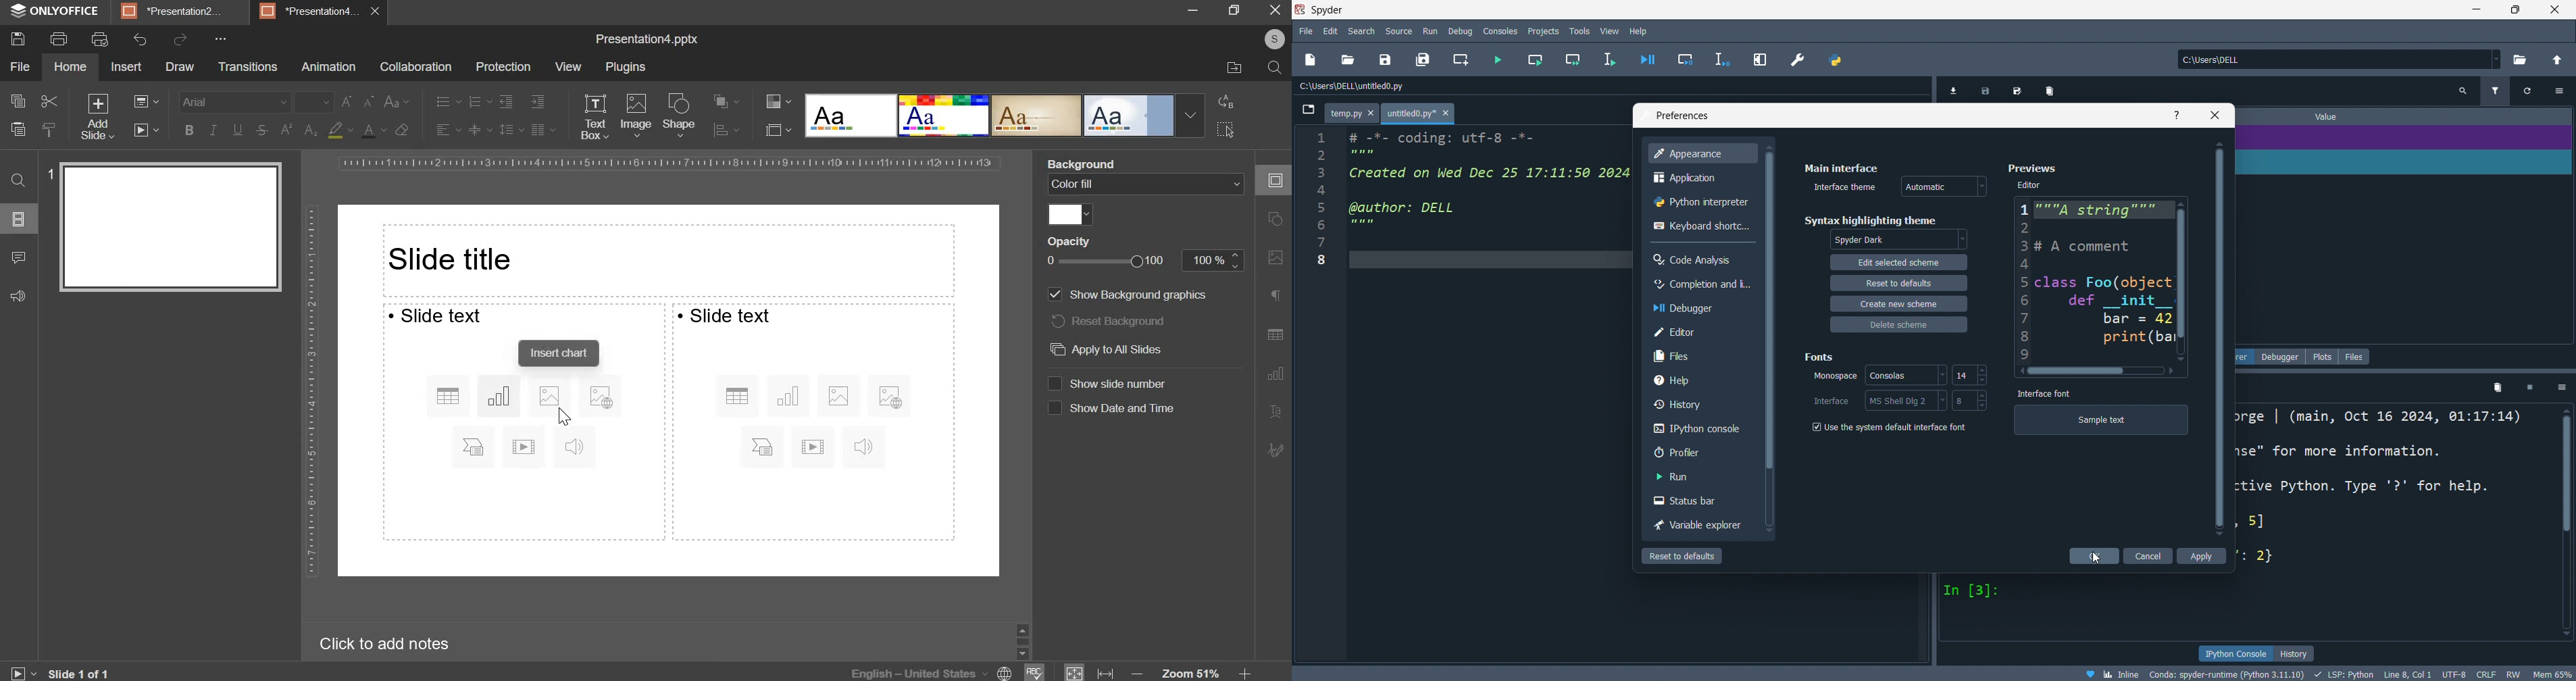 The height and width of the screenshot is (700, 2576). What do you see at coordinates (1399, 31) in the screenshot?
I see `source` at bounding box center [1399, 31].